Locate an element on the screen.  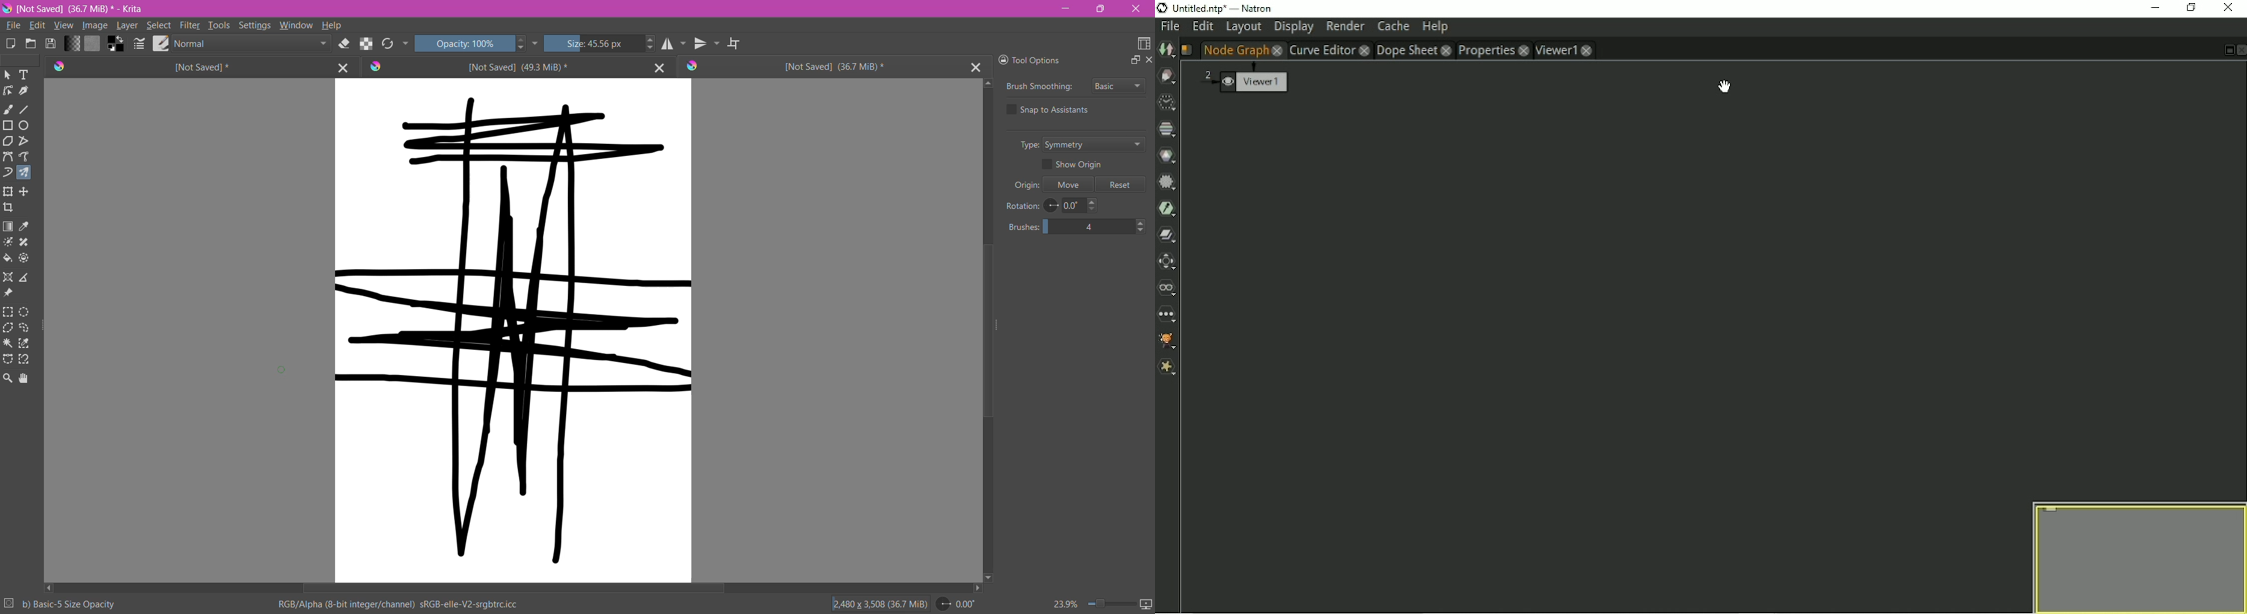
Canvas with brushstrokes is located at coordinates (511, 330).